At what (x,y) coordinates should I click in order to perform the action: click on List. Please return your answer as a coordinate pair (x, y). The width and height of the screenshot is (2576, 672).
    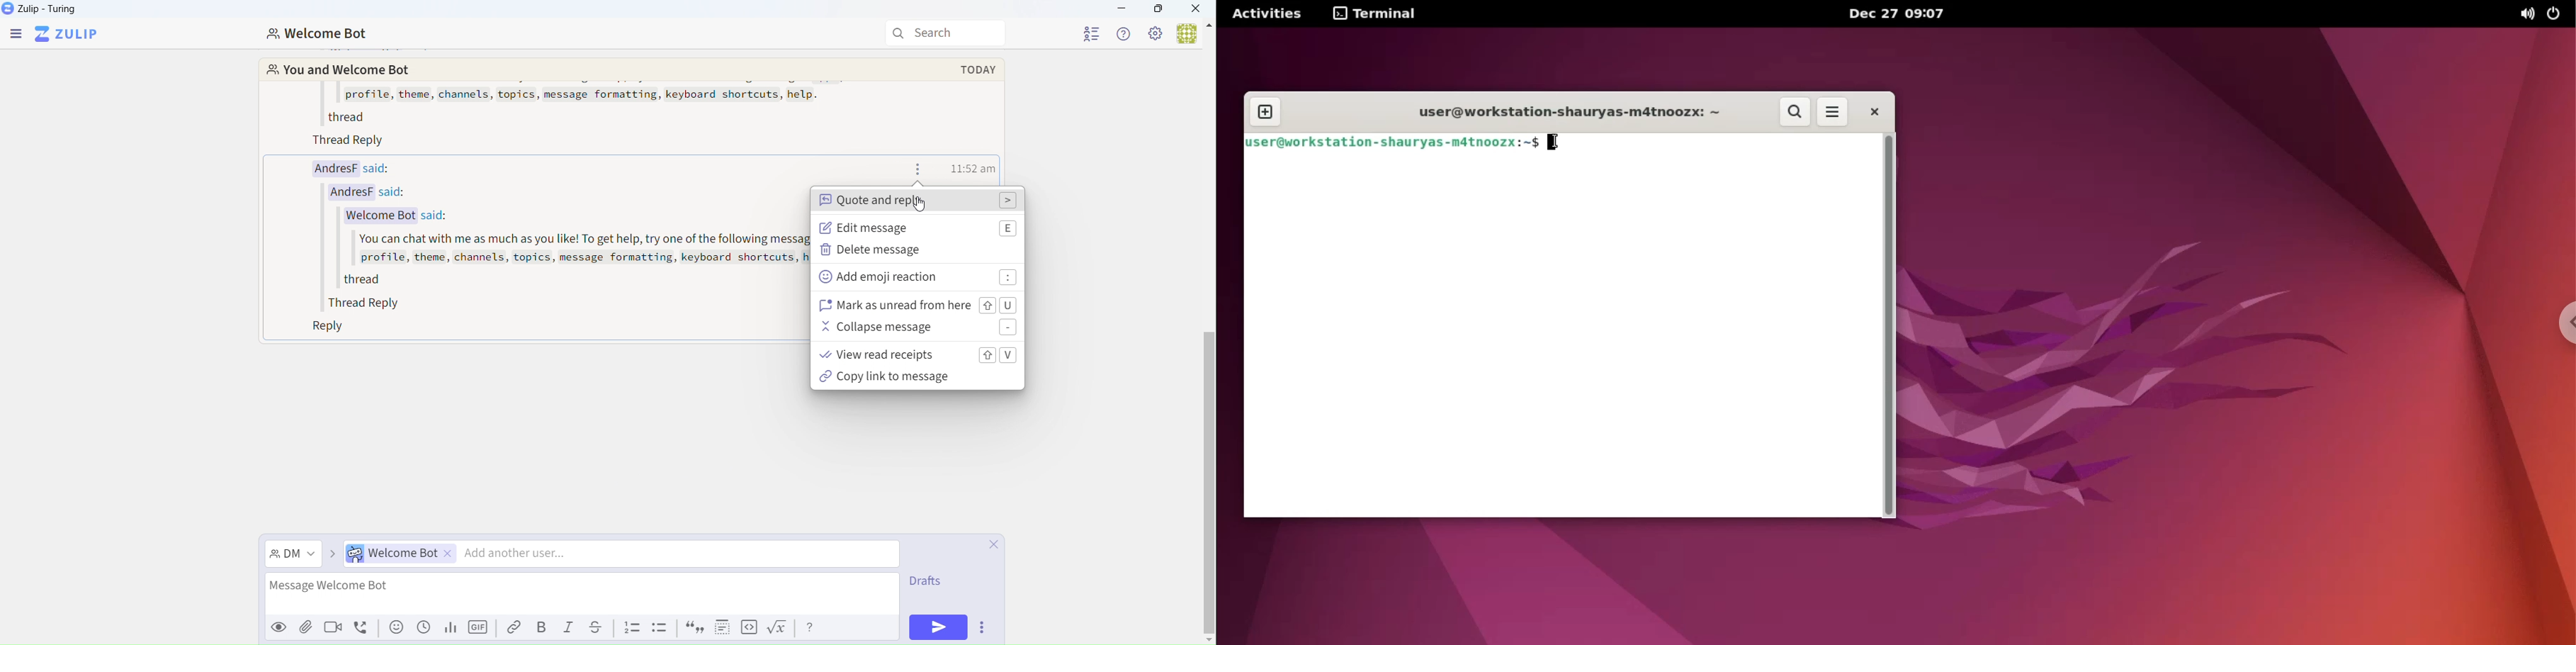
    Looking at the image, I should click on (631, 628).